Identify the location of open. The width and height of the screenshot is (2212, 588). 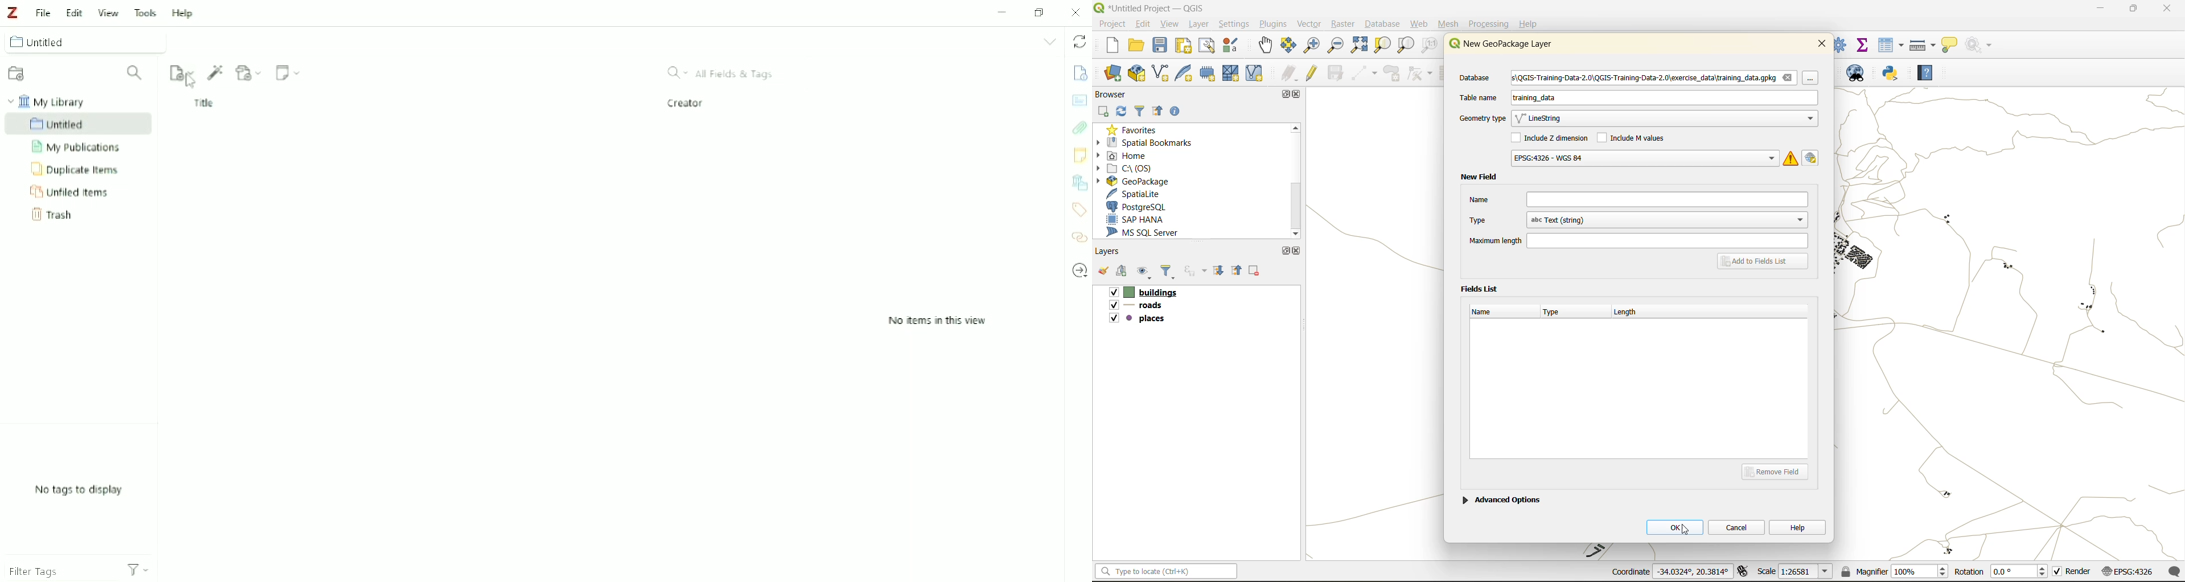
(1102, 273).